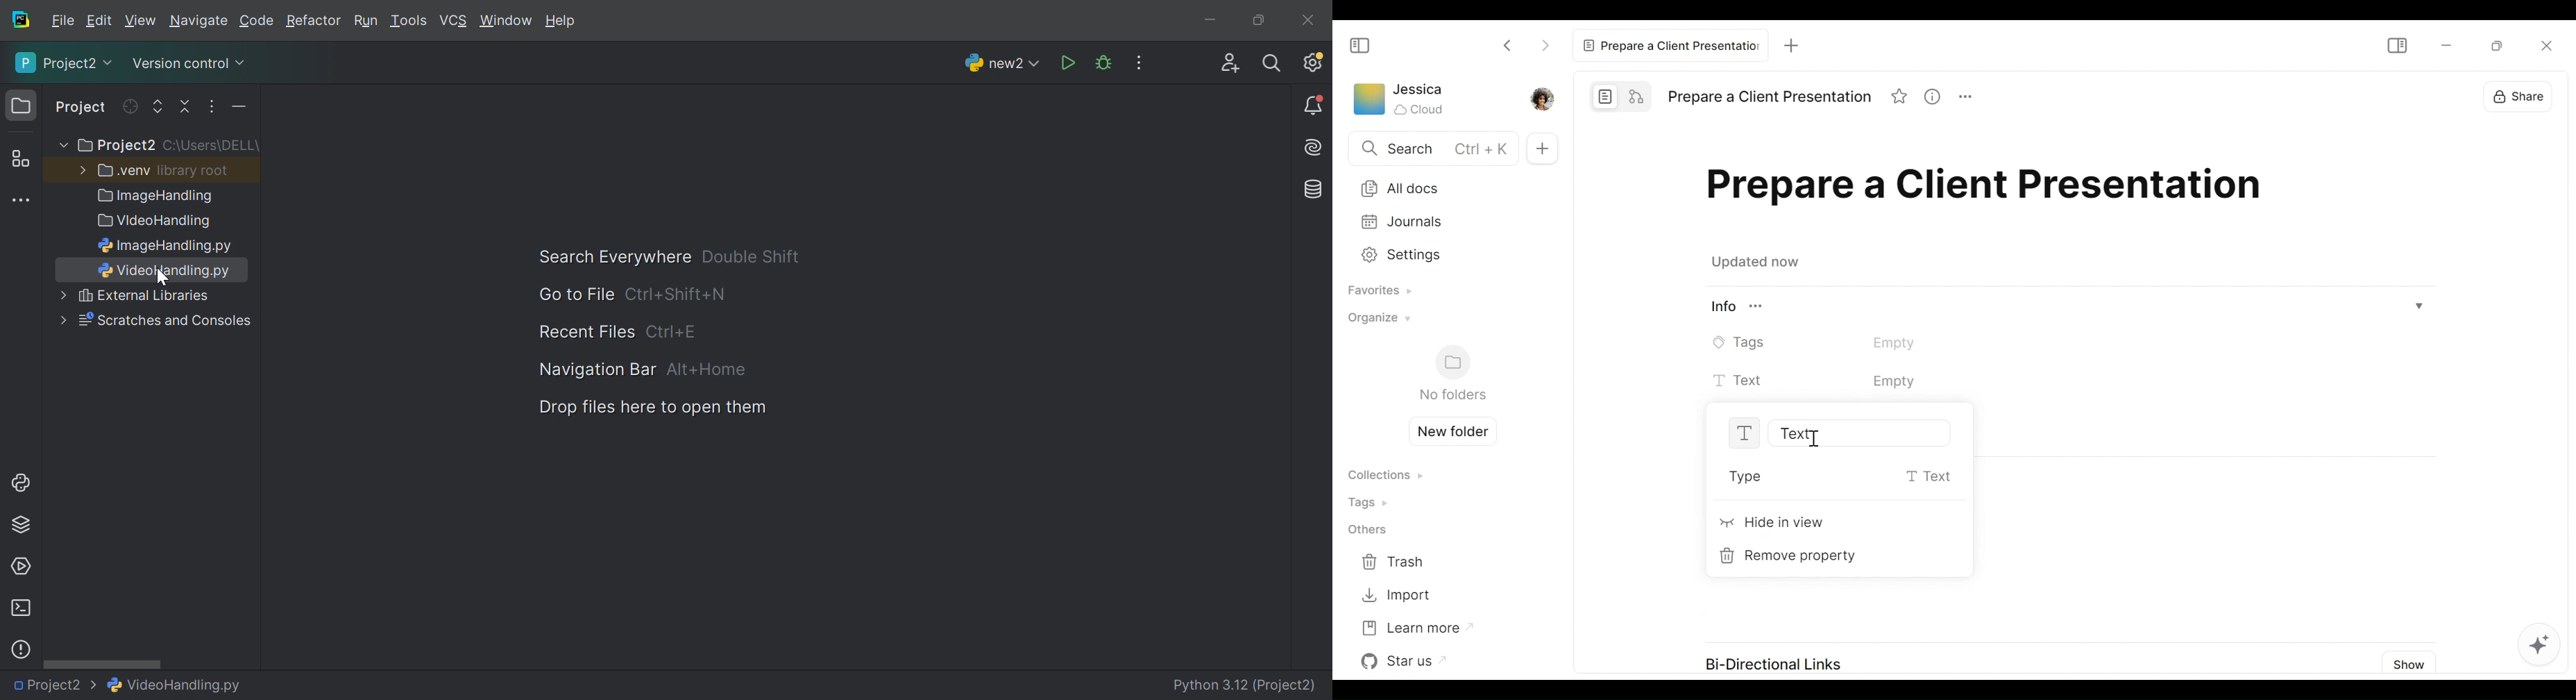 This screenshot has height=700, width=2576. I want to click on Bi-Directional Links, so click(1775, 665).